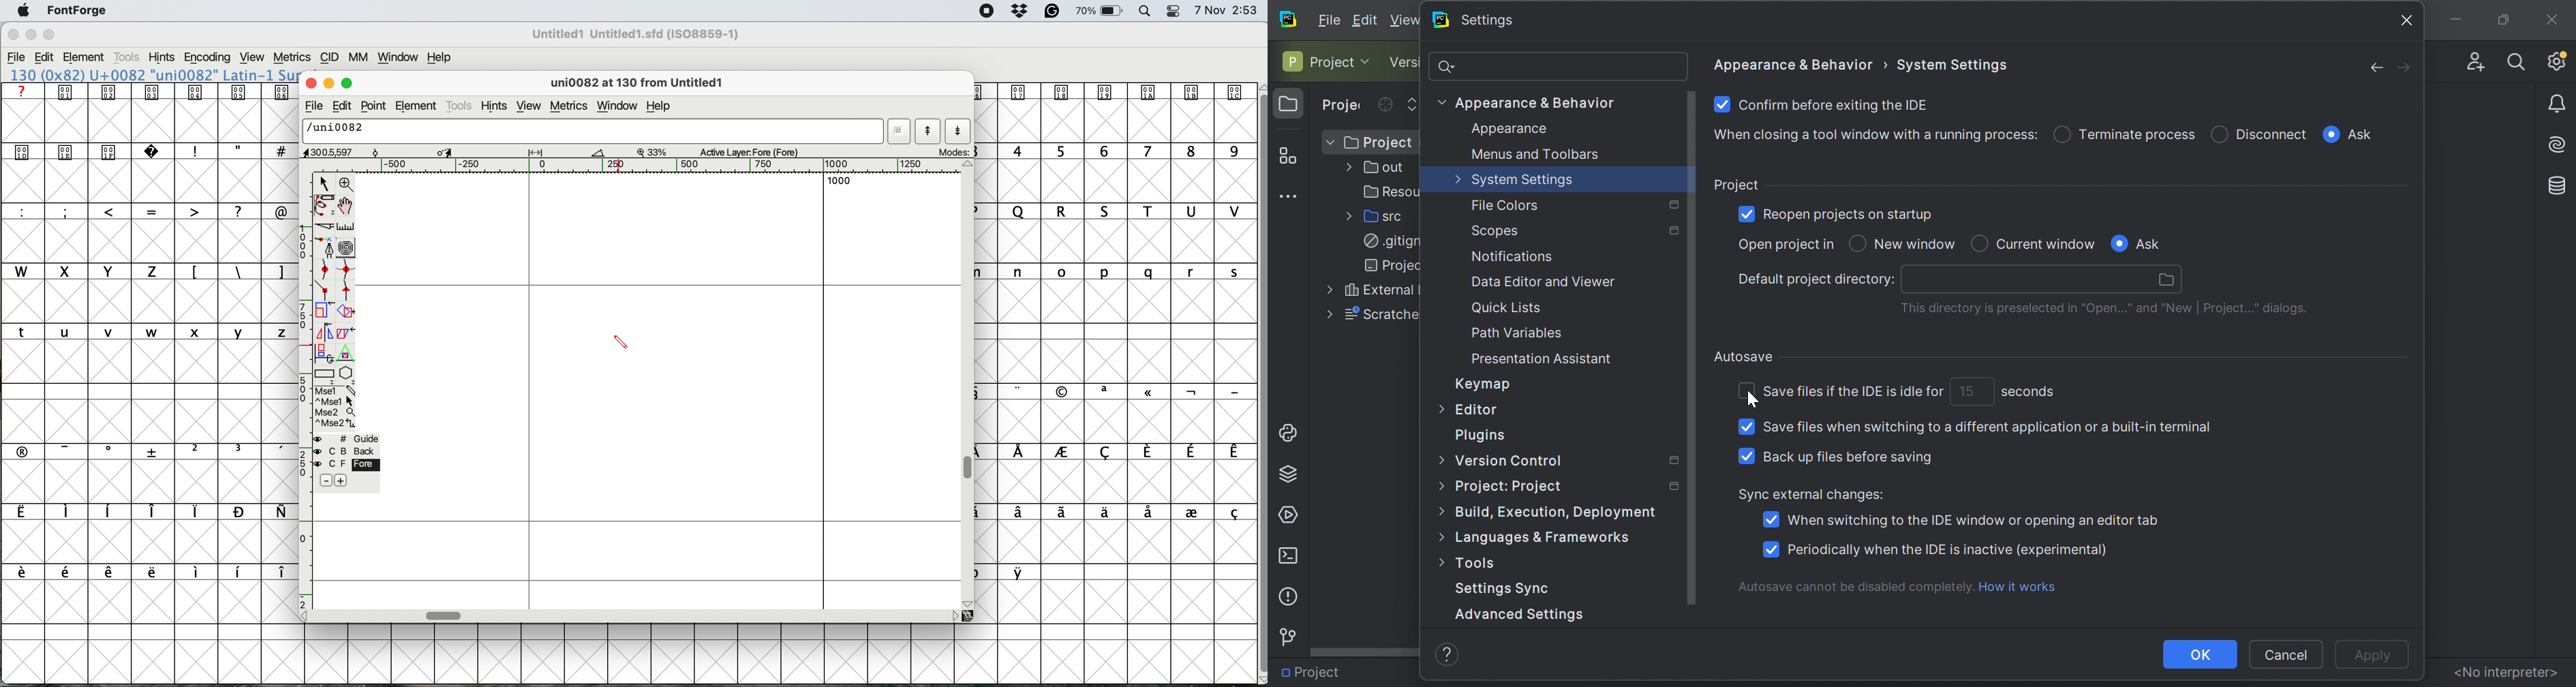  I want to click on back, so click(346, 451).